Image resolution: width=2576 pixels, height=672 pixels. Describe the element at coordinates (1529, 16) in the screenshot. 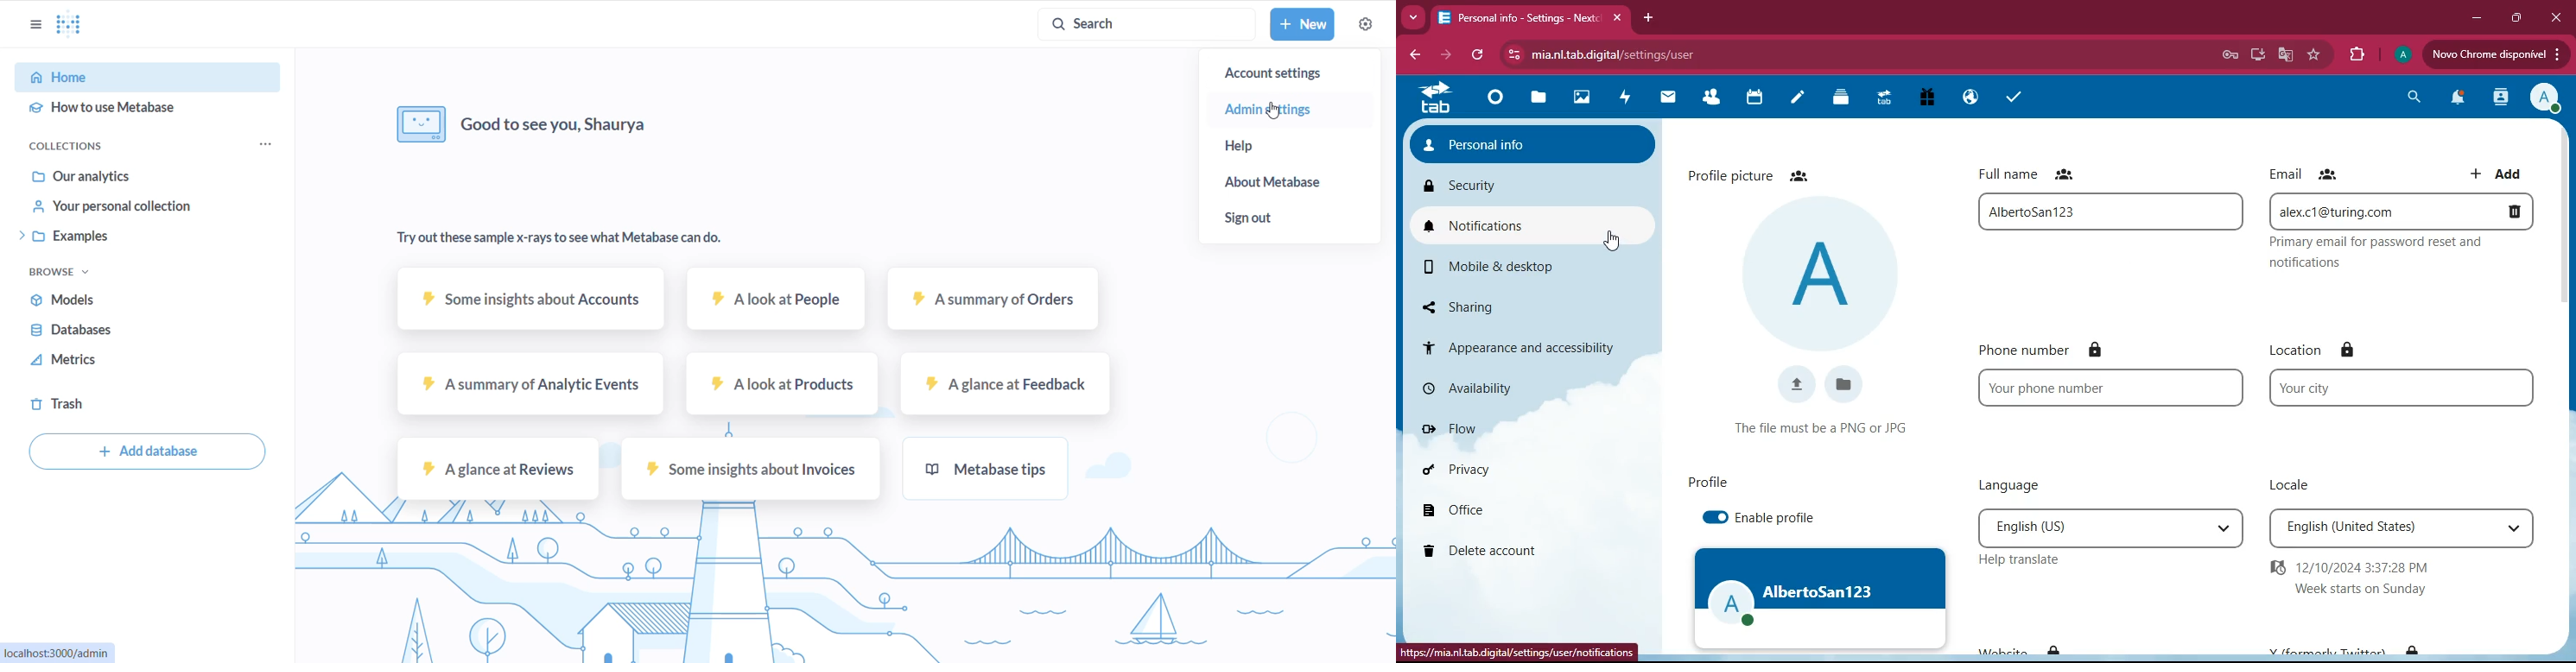

I see `tab` at that location.